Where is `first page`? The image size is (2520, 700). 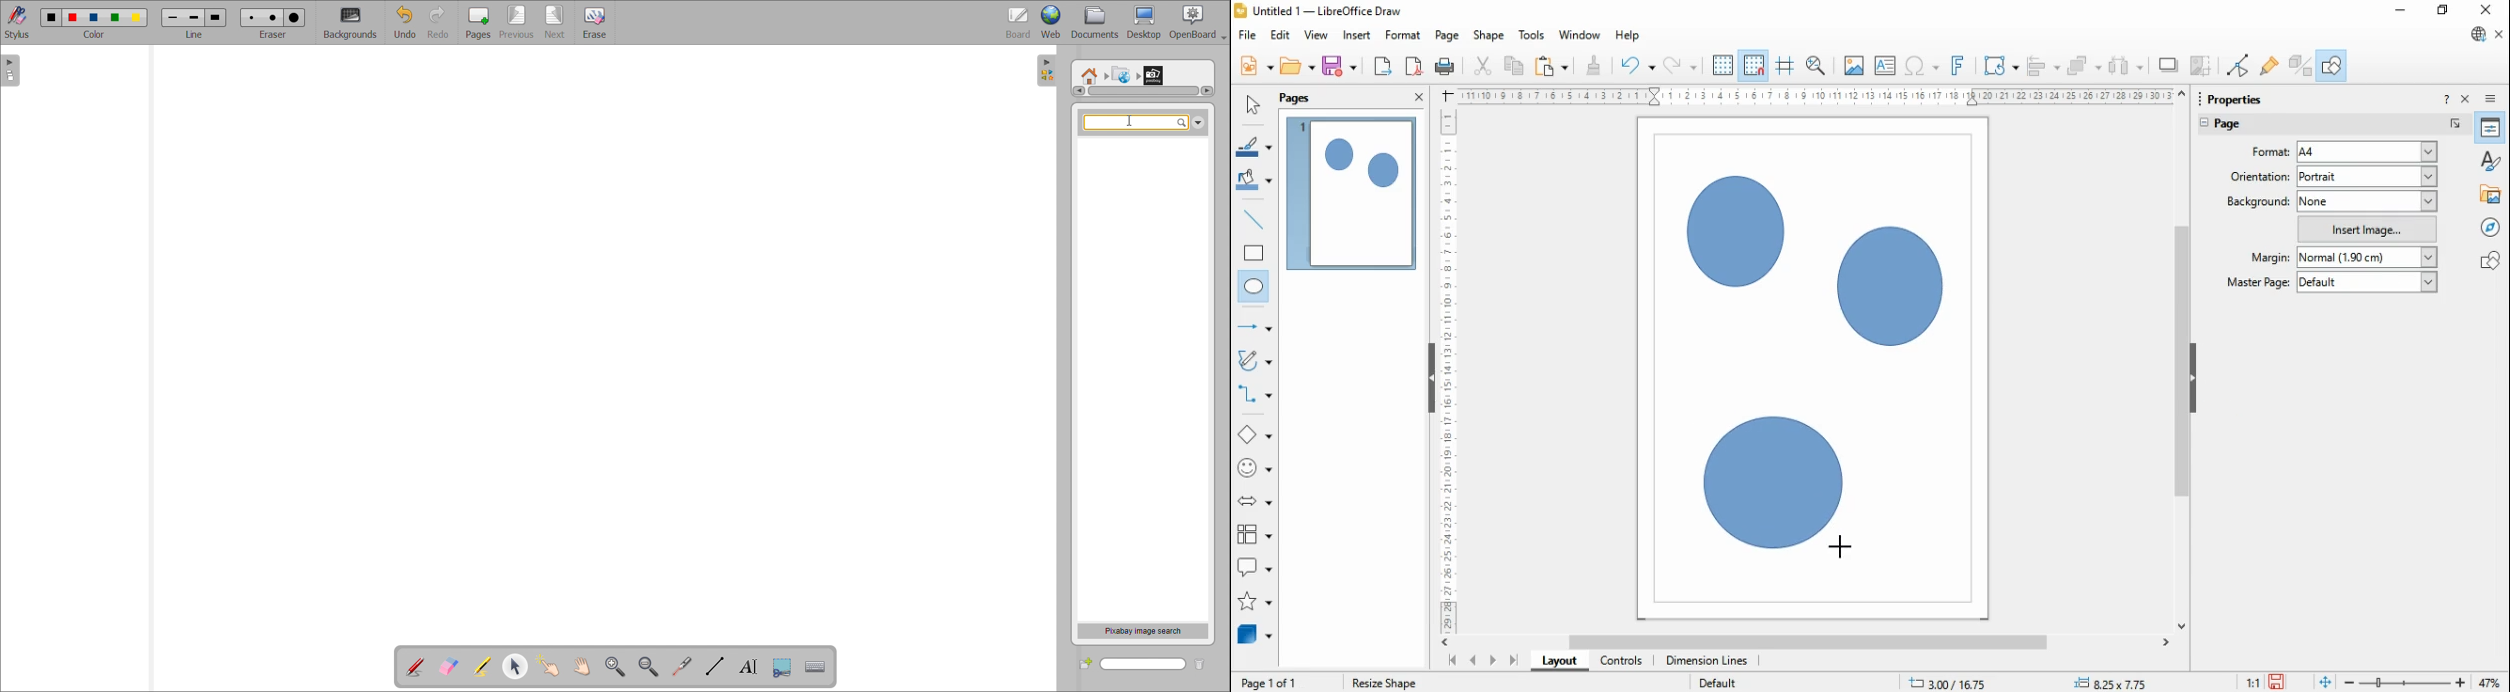 first page is located at coordinates (1451, 661).